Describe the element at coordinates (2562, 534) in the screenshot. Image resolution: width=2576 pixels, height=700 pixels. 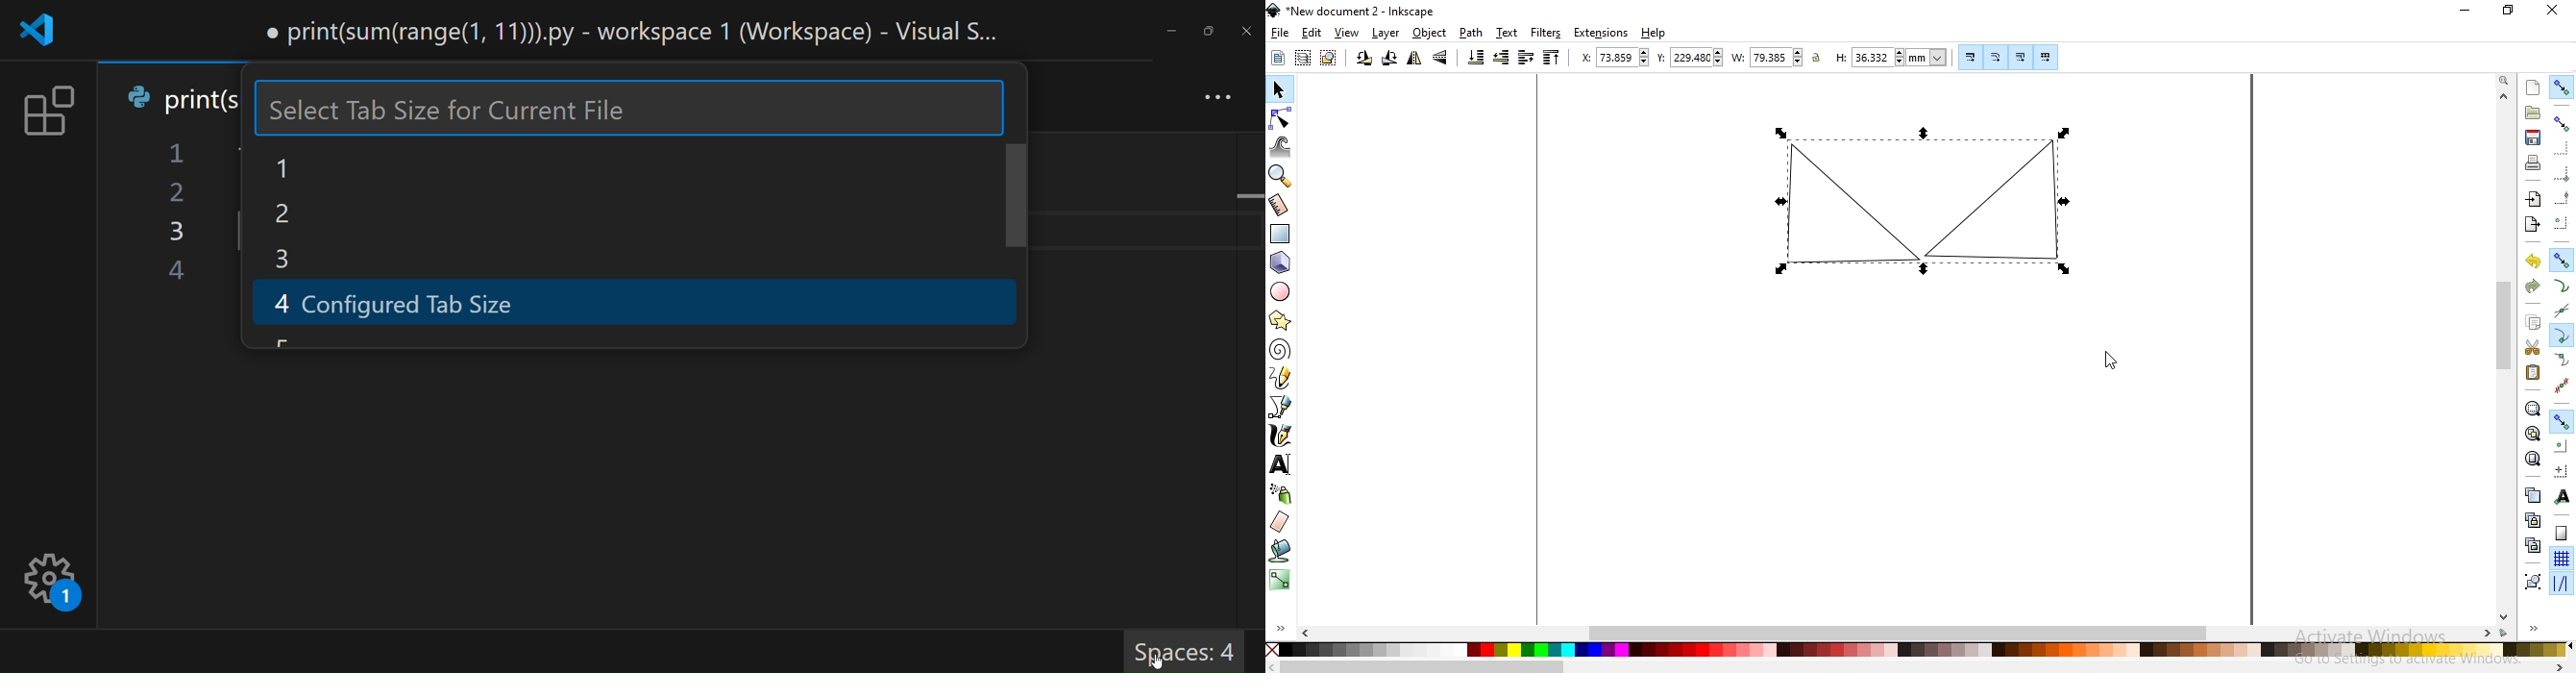
I see `snap to page border` at that location.